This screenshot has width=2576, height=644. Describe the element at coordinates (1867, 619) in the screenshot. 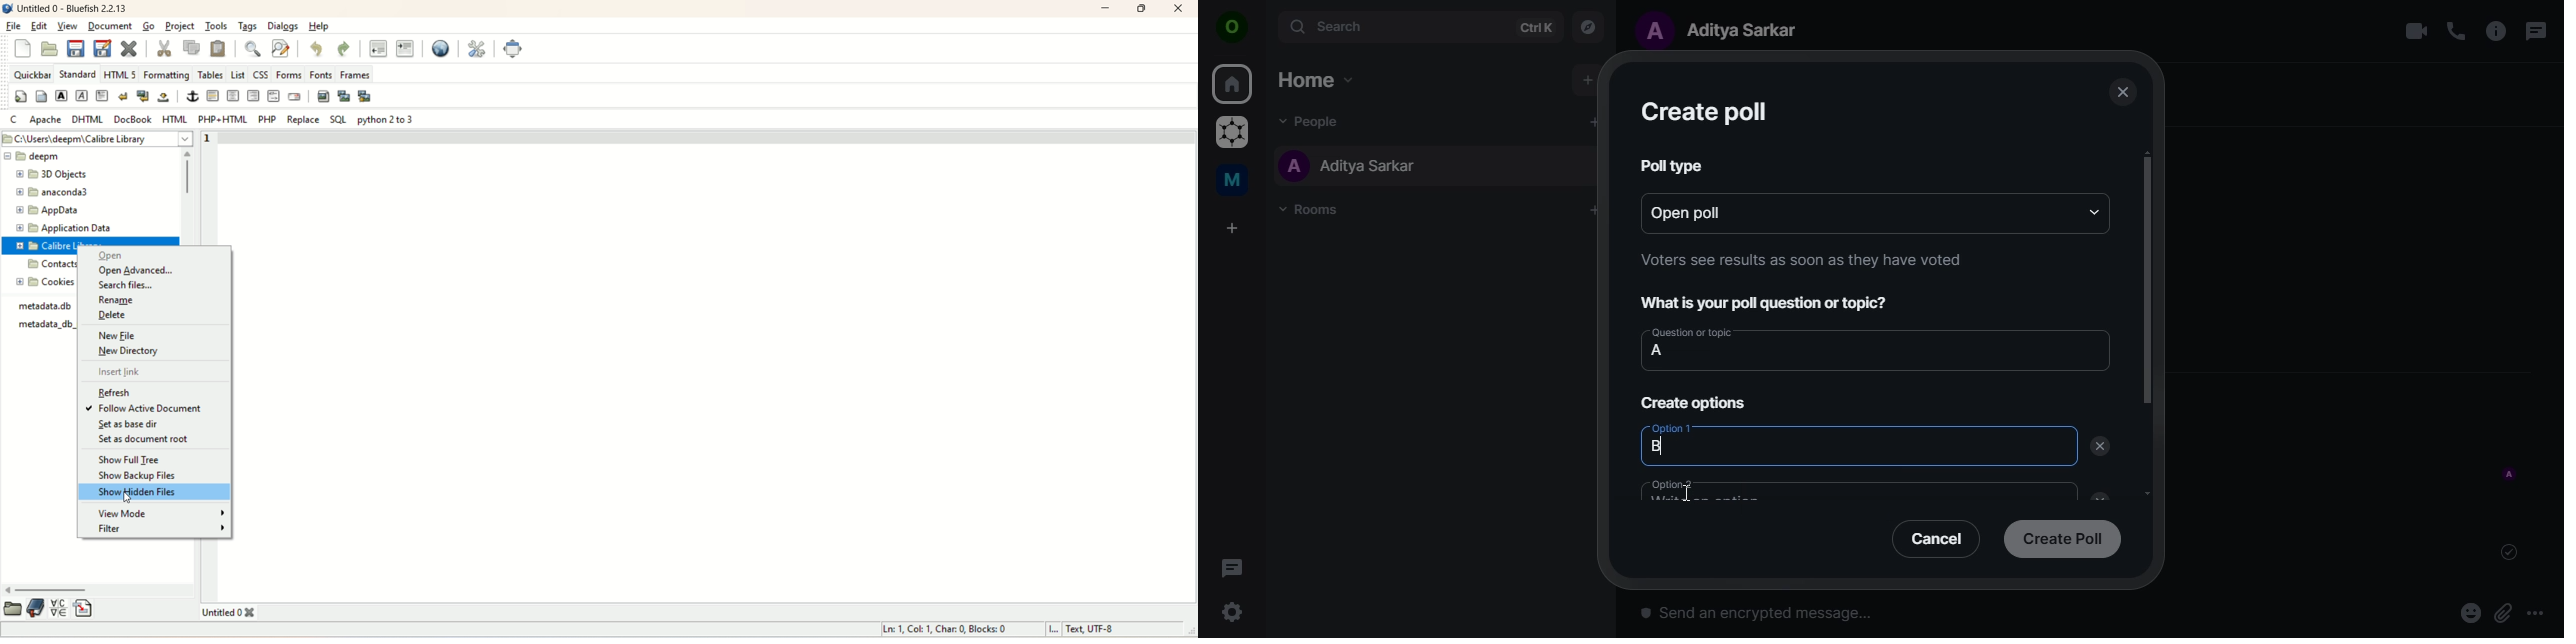

I see `send an encrypted message` at that location.